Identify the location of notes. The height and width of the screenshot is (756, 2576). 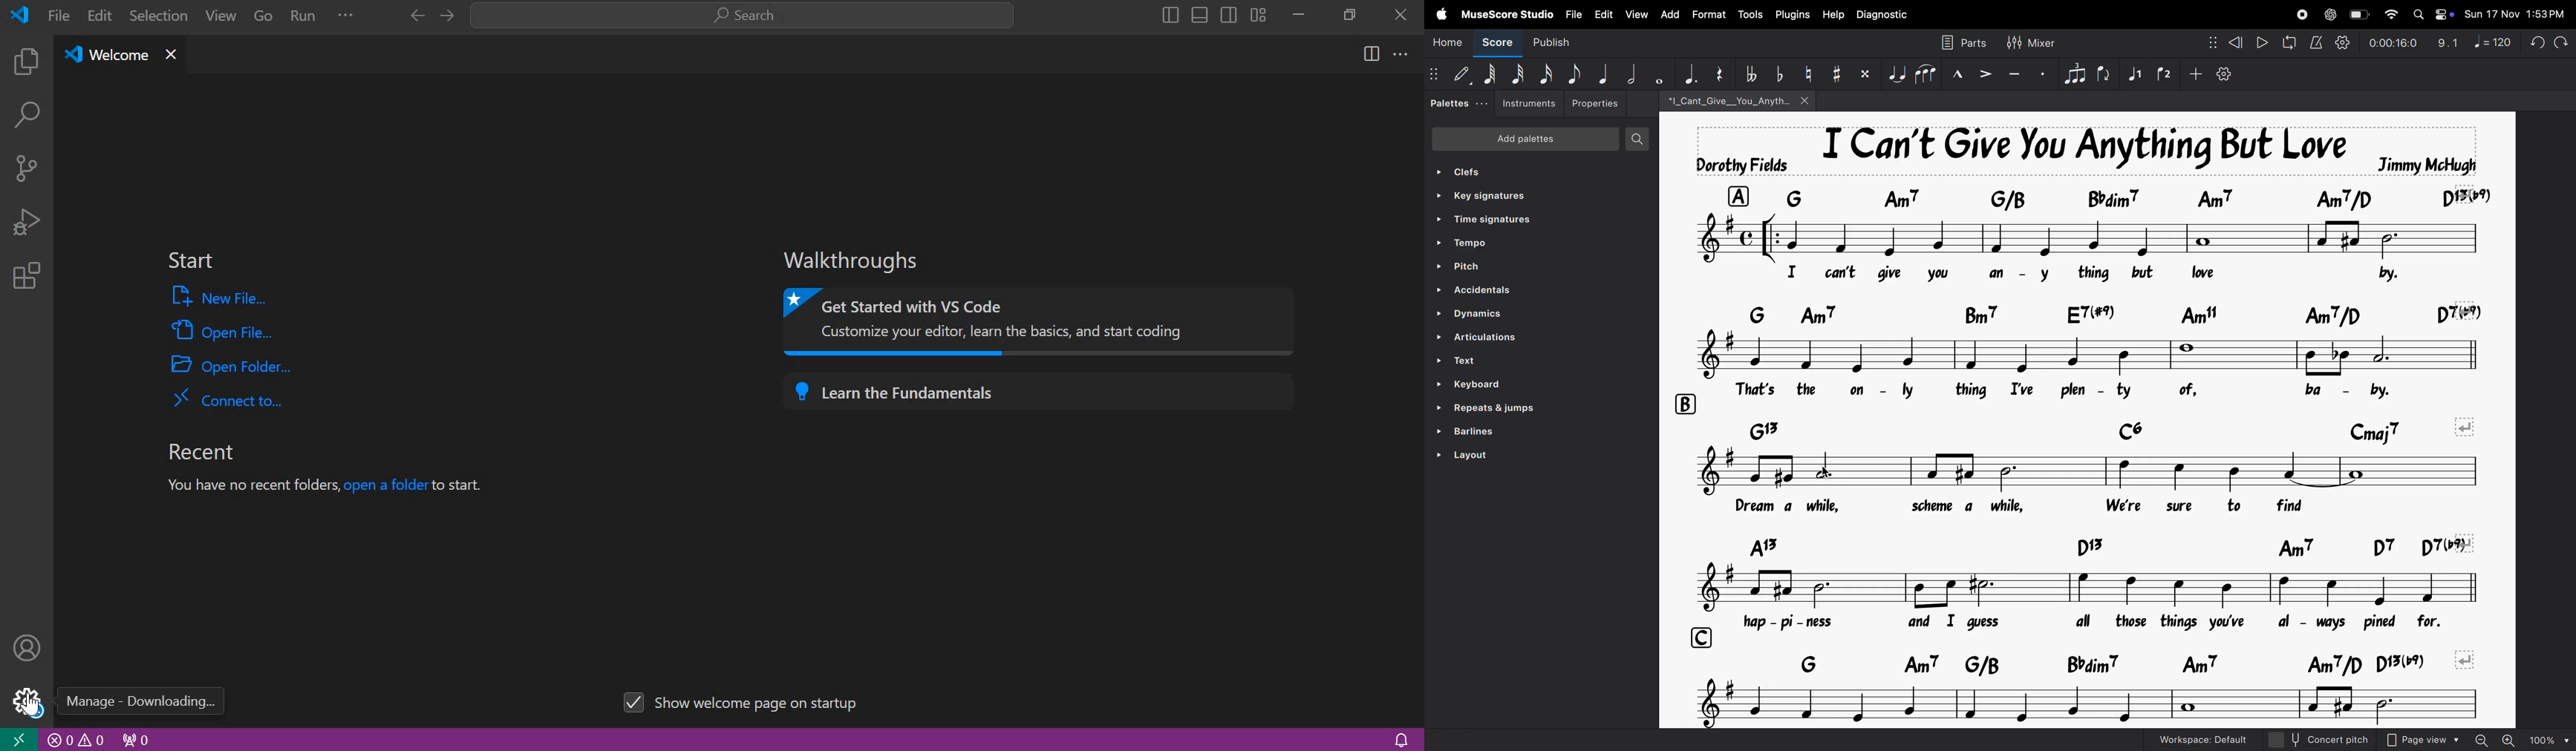
(2078, 240).